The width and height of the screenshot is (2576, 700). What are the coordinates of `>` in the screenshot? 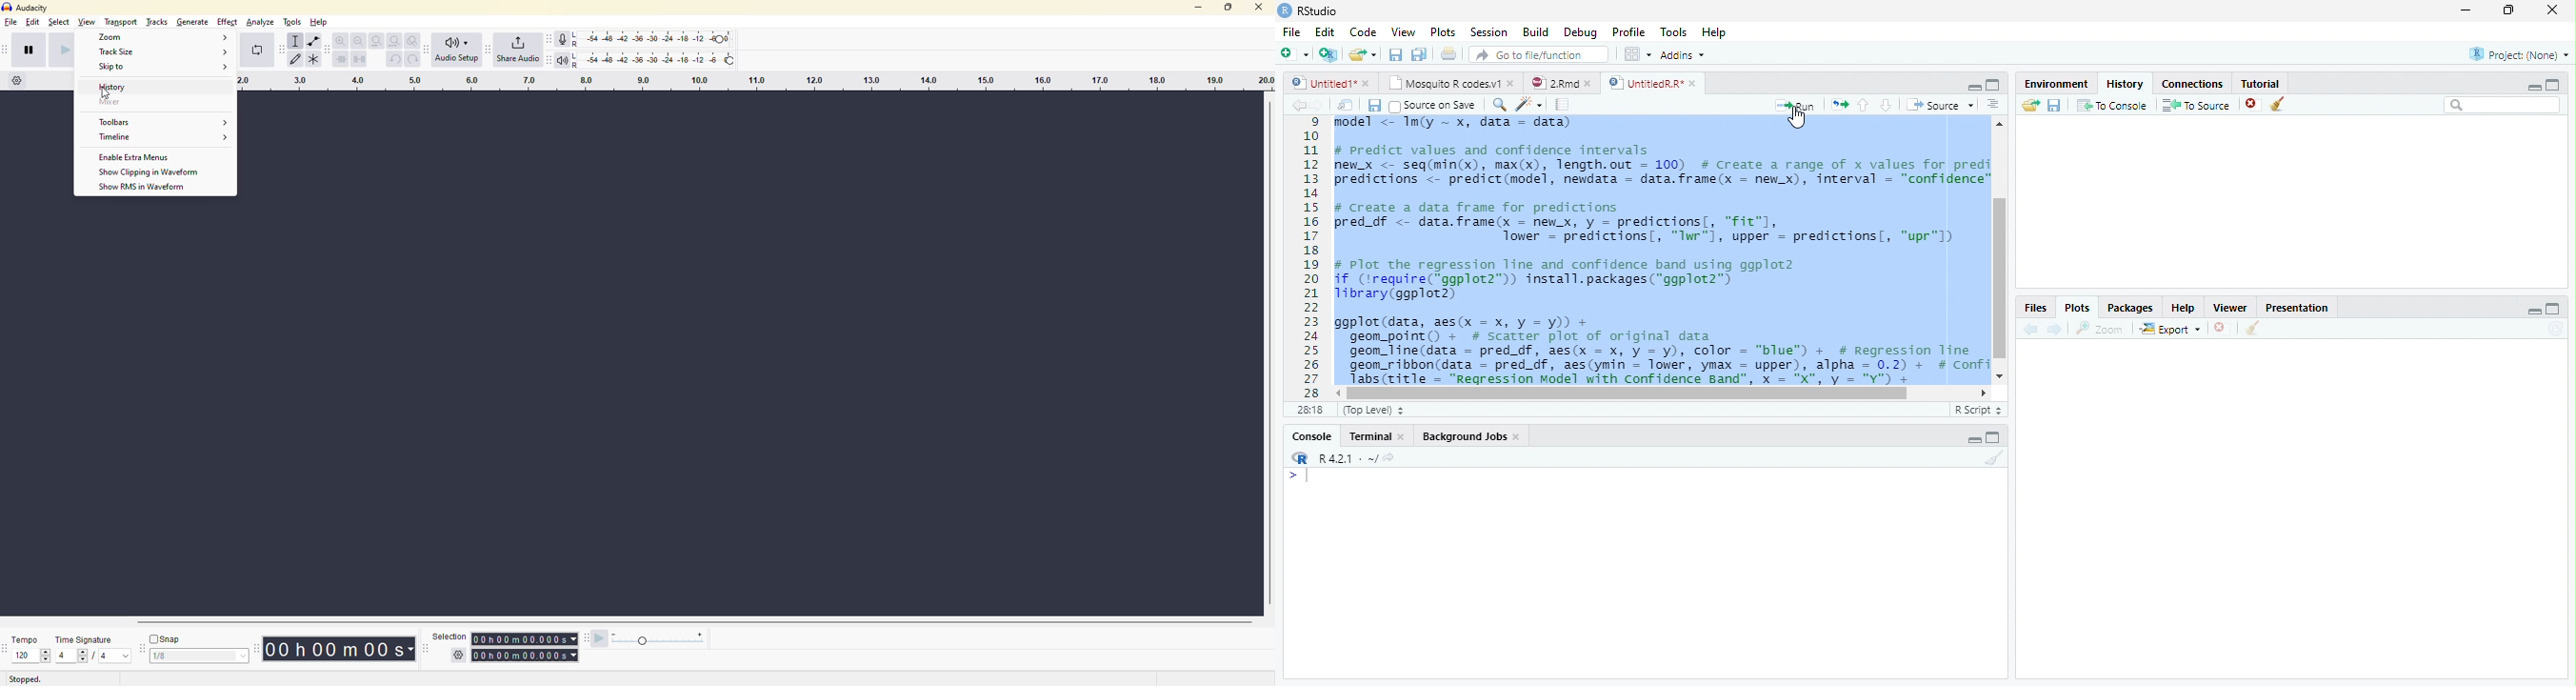 It's located at (1289, 476).